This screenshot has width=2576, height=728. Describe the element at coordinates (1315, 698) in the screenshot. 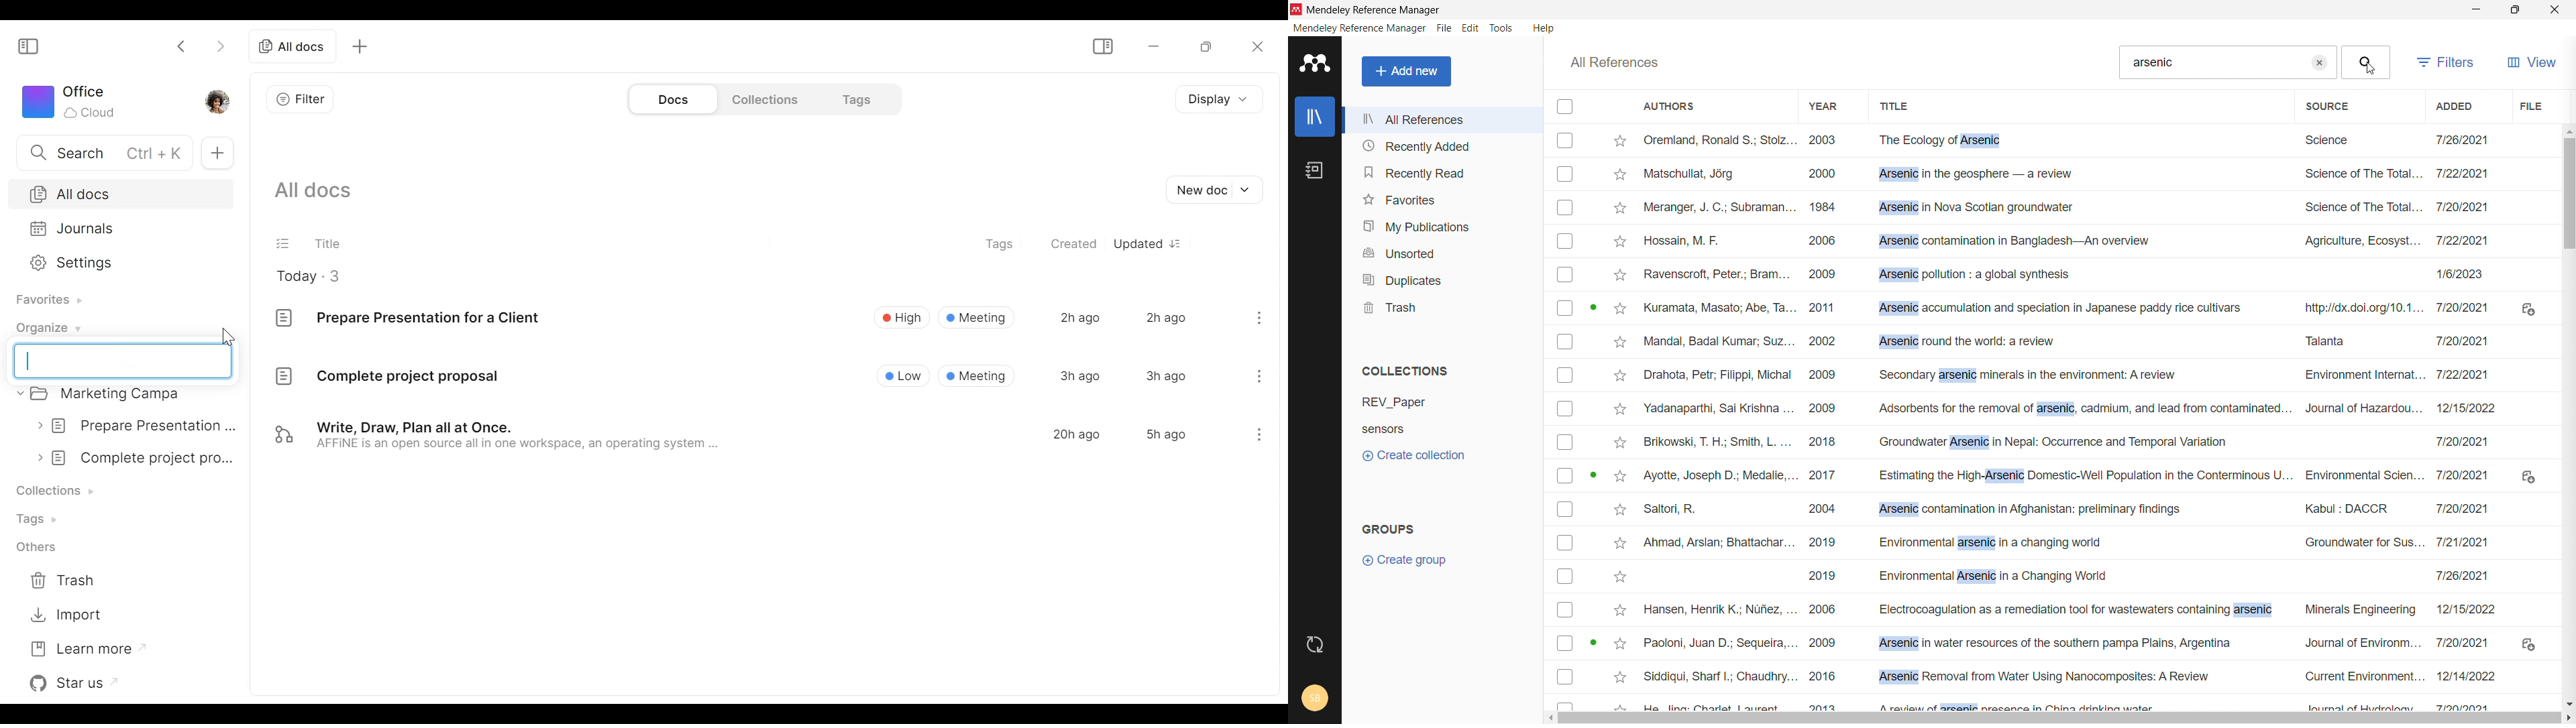

I see `account and help` at that location.